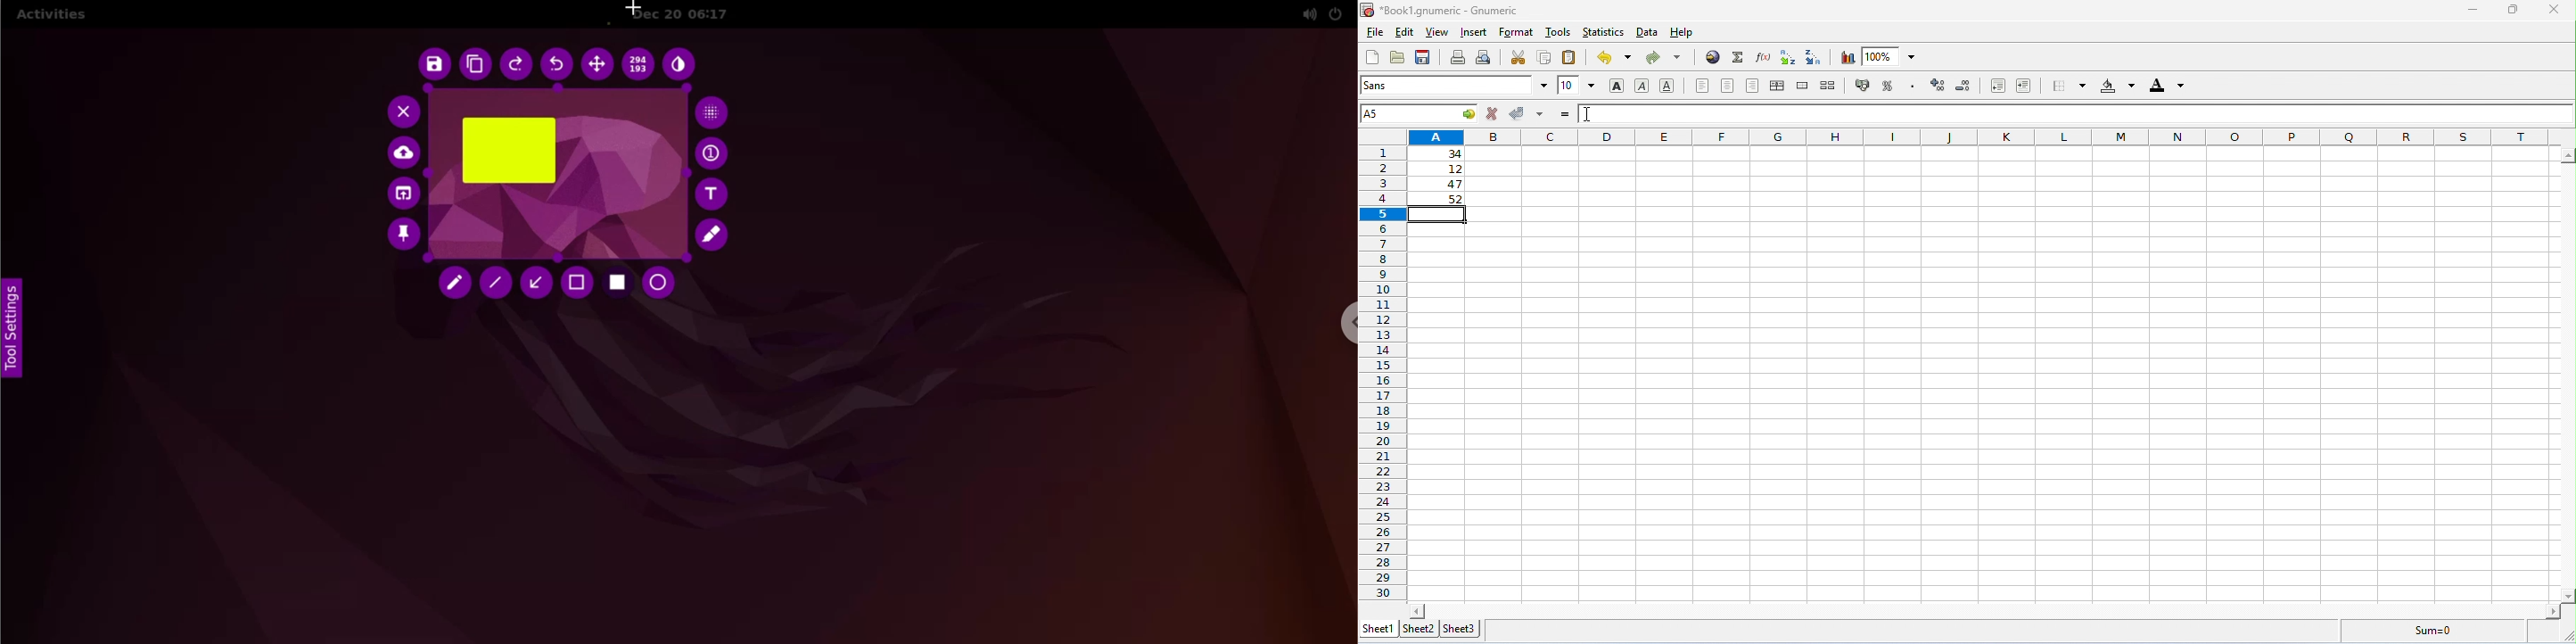  What do you see at coordinates (1404, 33) in the screenshot?
I see `edit` at bounding box center [1404, 33].